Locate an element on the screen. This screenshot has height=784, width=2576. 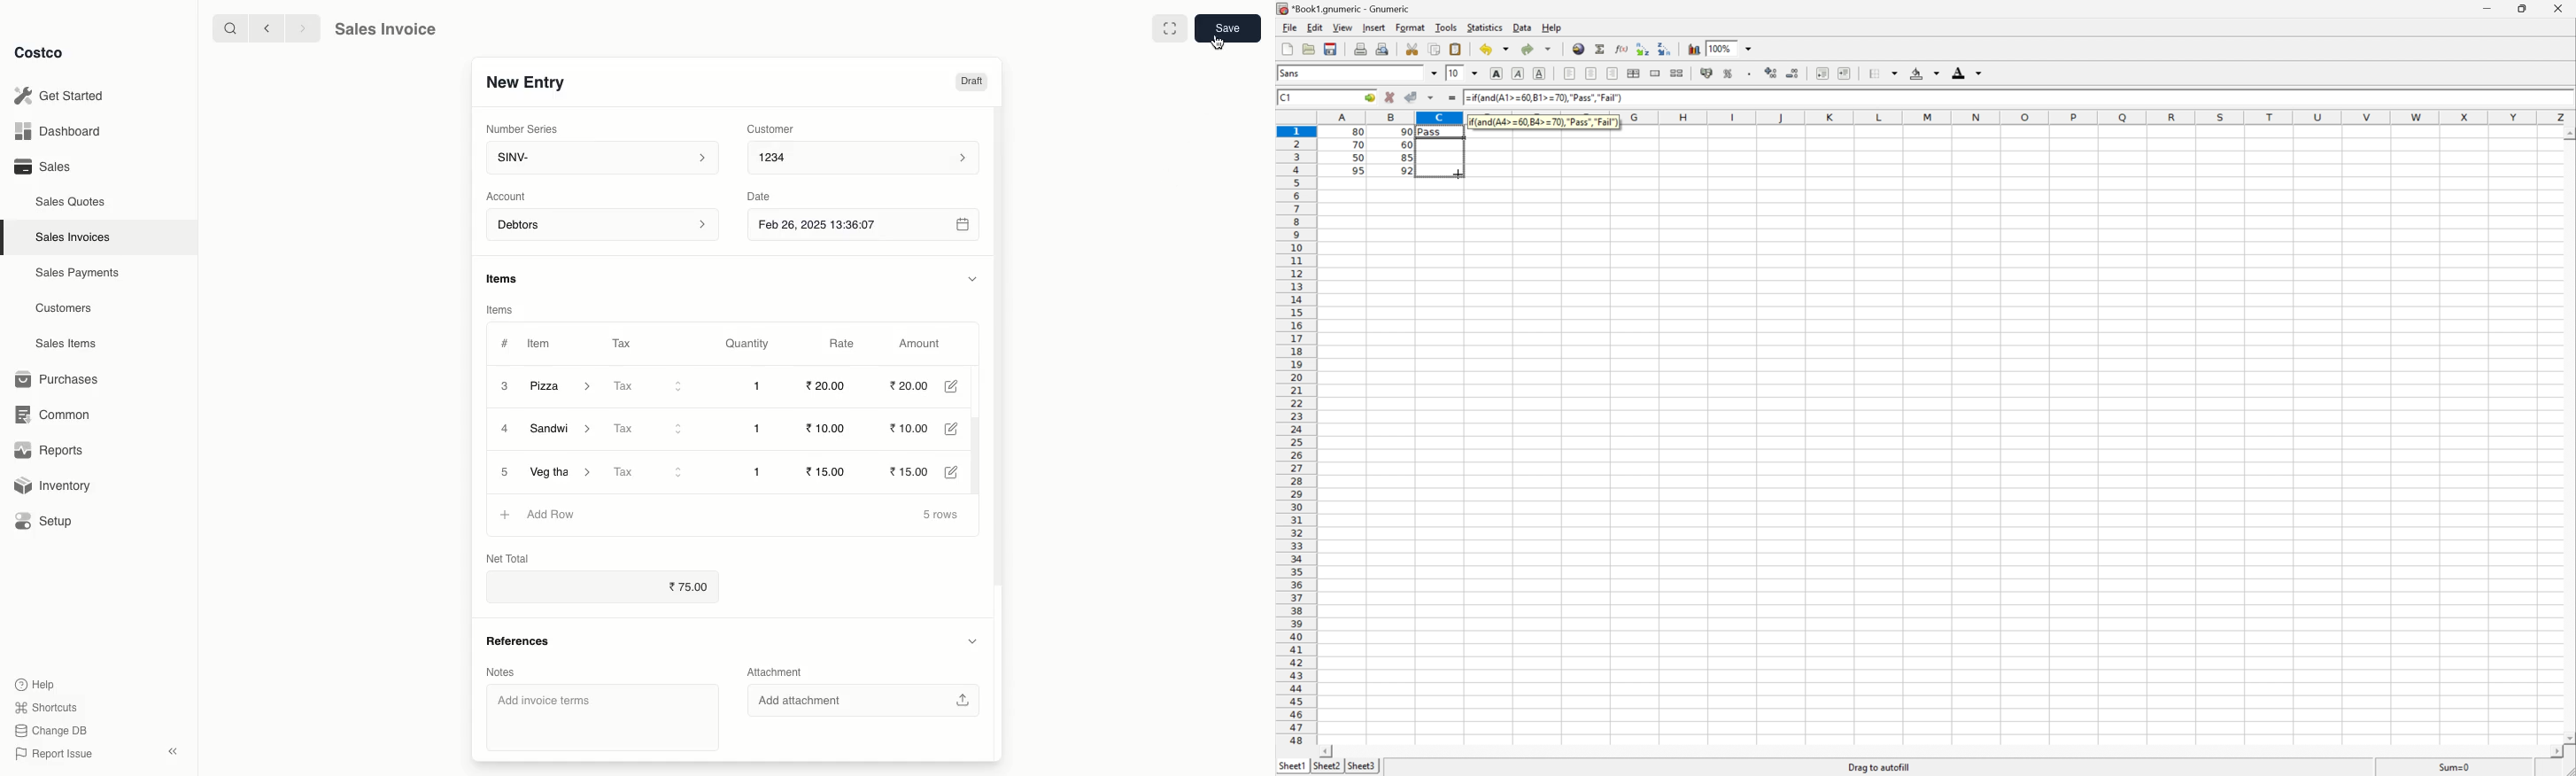
75.00 is located at coordinates (692, 587).